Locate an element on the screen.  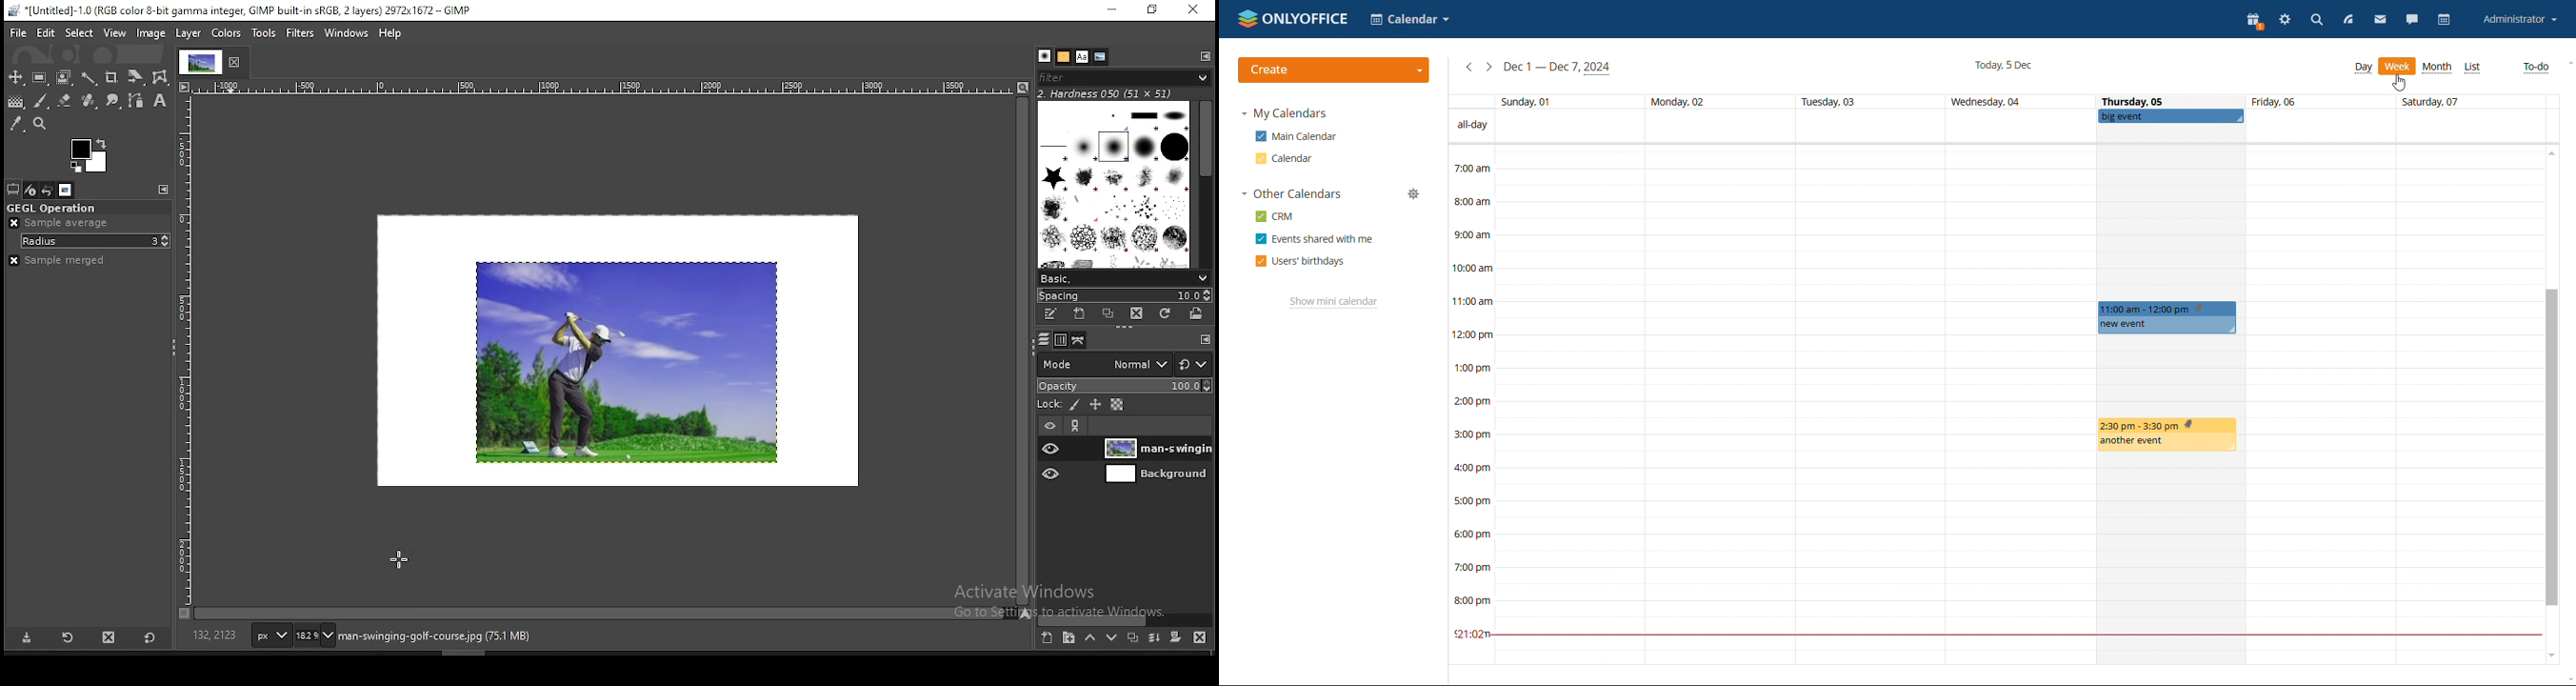
tools is located at coordinates (263, 33).